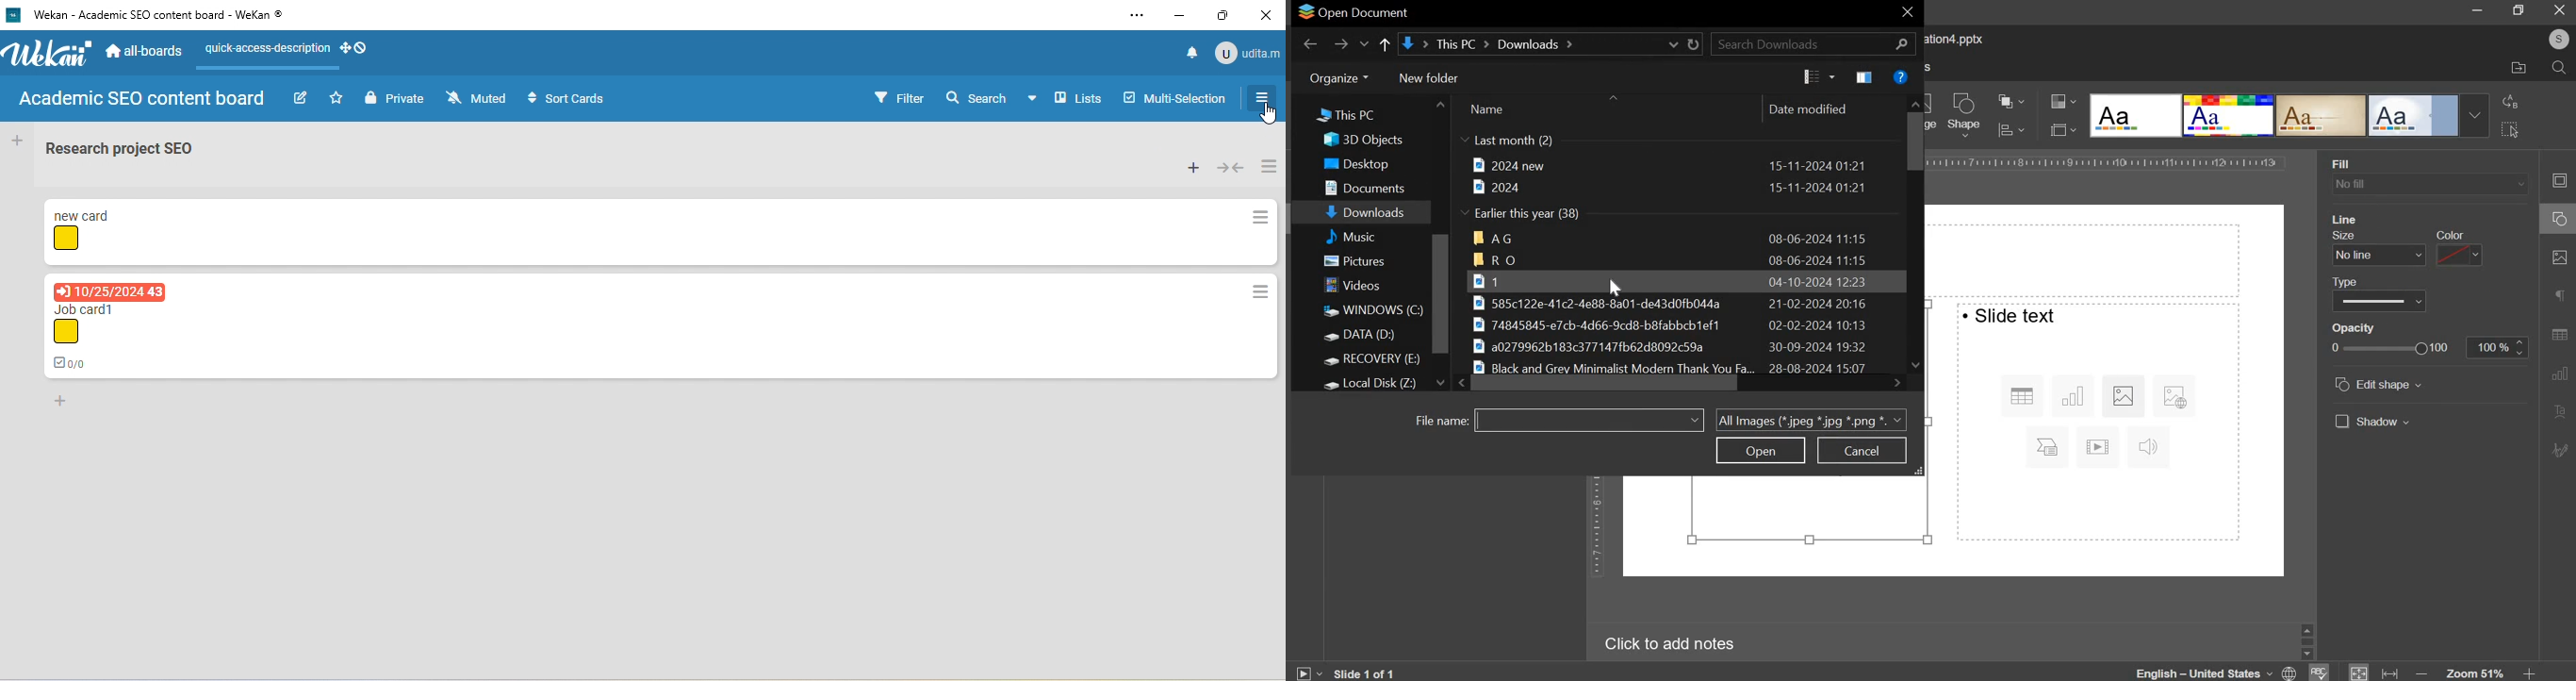 The height and width of the screenshot is (700, 2576). What do you see at coordinates (1381, 382) in the screenshot?
I see `z drive` at bounding box center [1381, 382].